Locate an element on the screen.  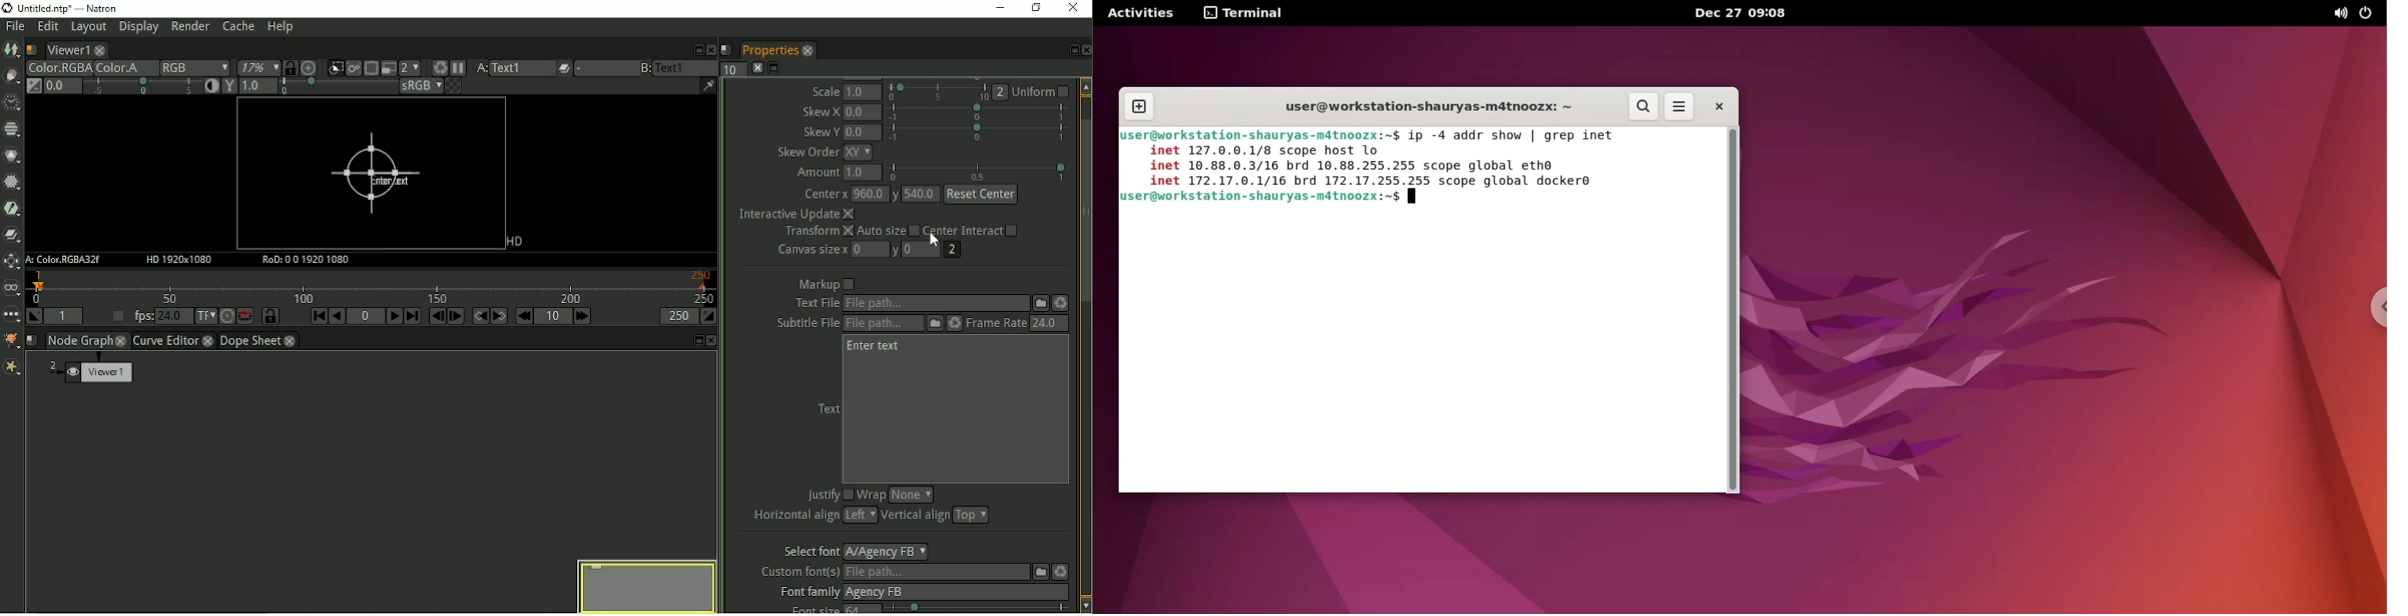
chrome options is located at coordinates (2375, 311).